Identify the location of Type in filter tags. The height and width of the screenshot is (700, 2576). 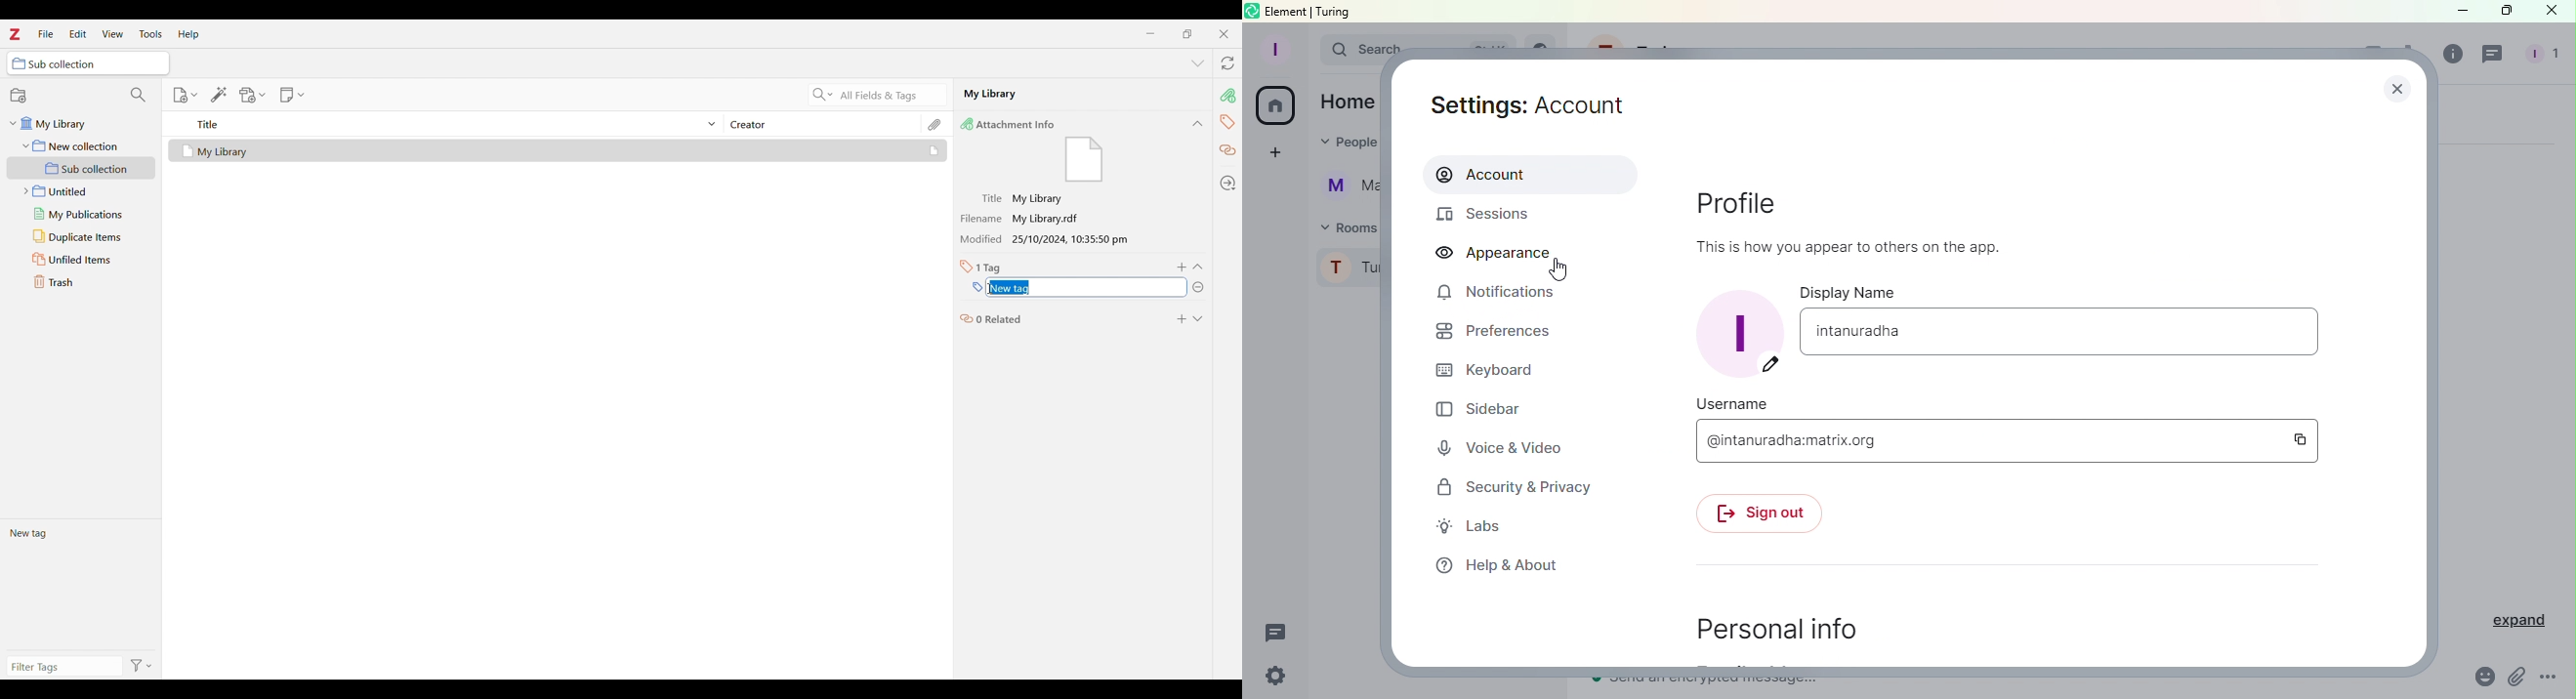
(62, 669).